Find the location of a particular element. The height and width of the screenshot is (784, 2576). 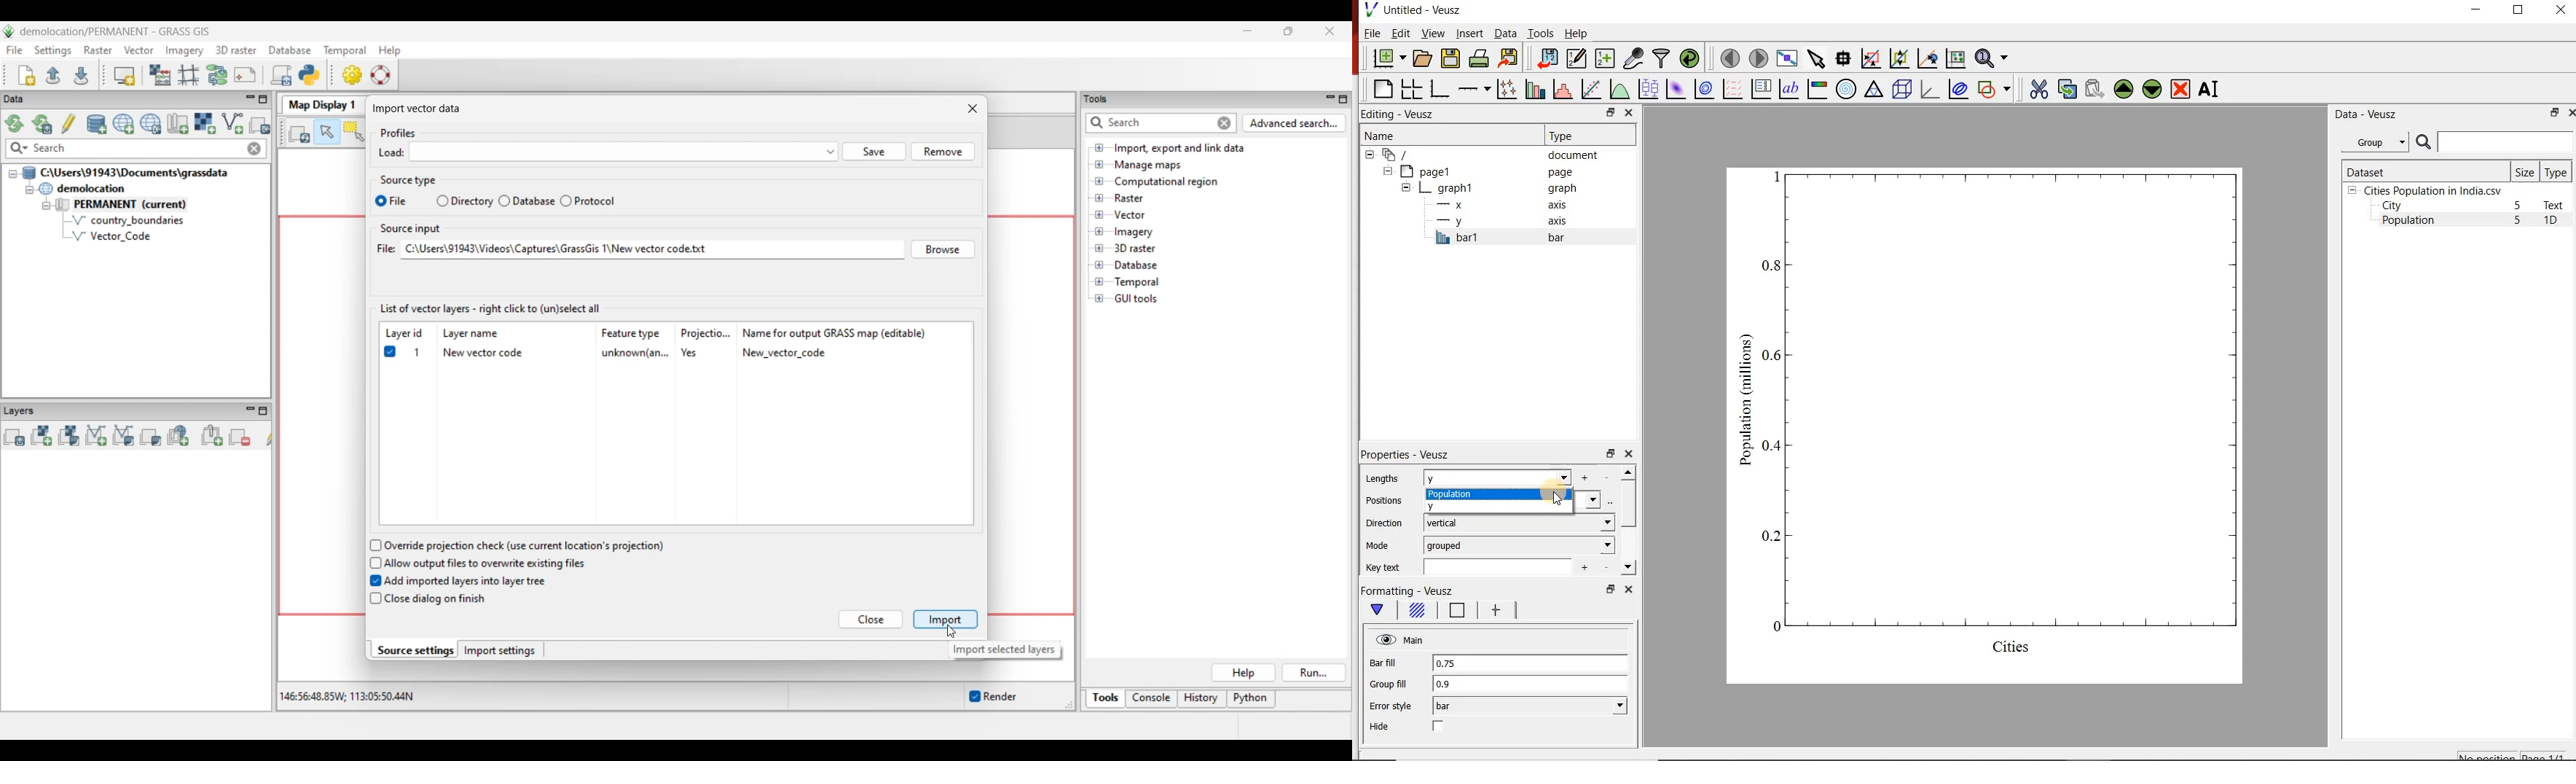

click to reset graph axes is located at coordinates (1955, 58).